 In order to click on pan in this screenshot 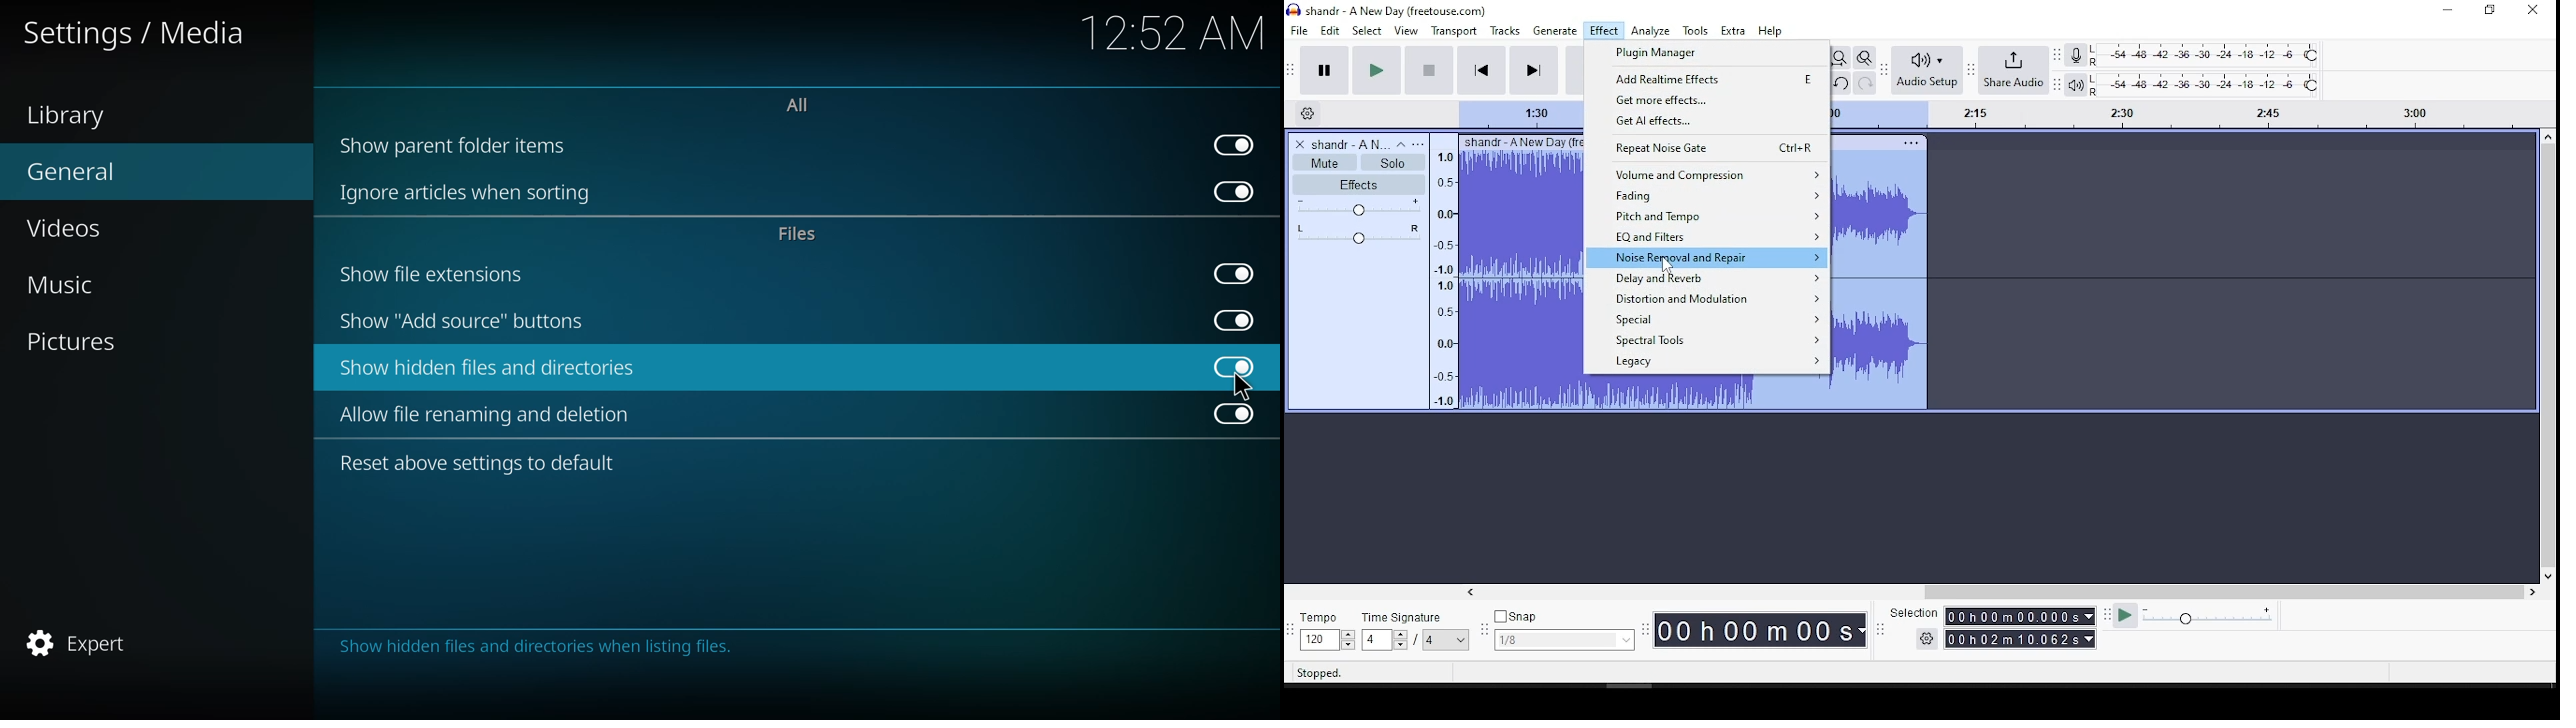, I will do `click(1359, 234)`.